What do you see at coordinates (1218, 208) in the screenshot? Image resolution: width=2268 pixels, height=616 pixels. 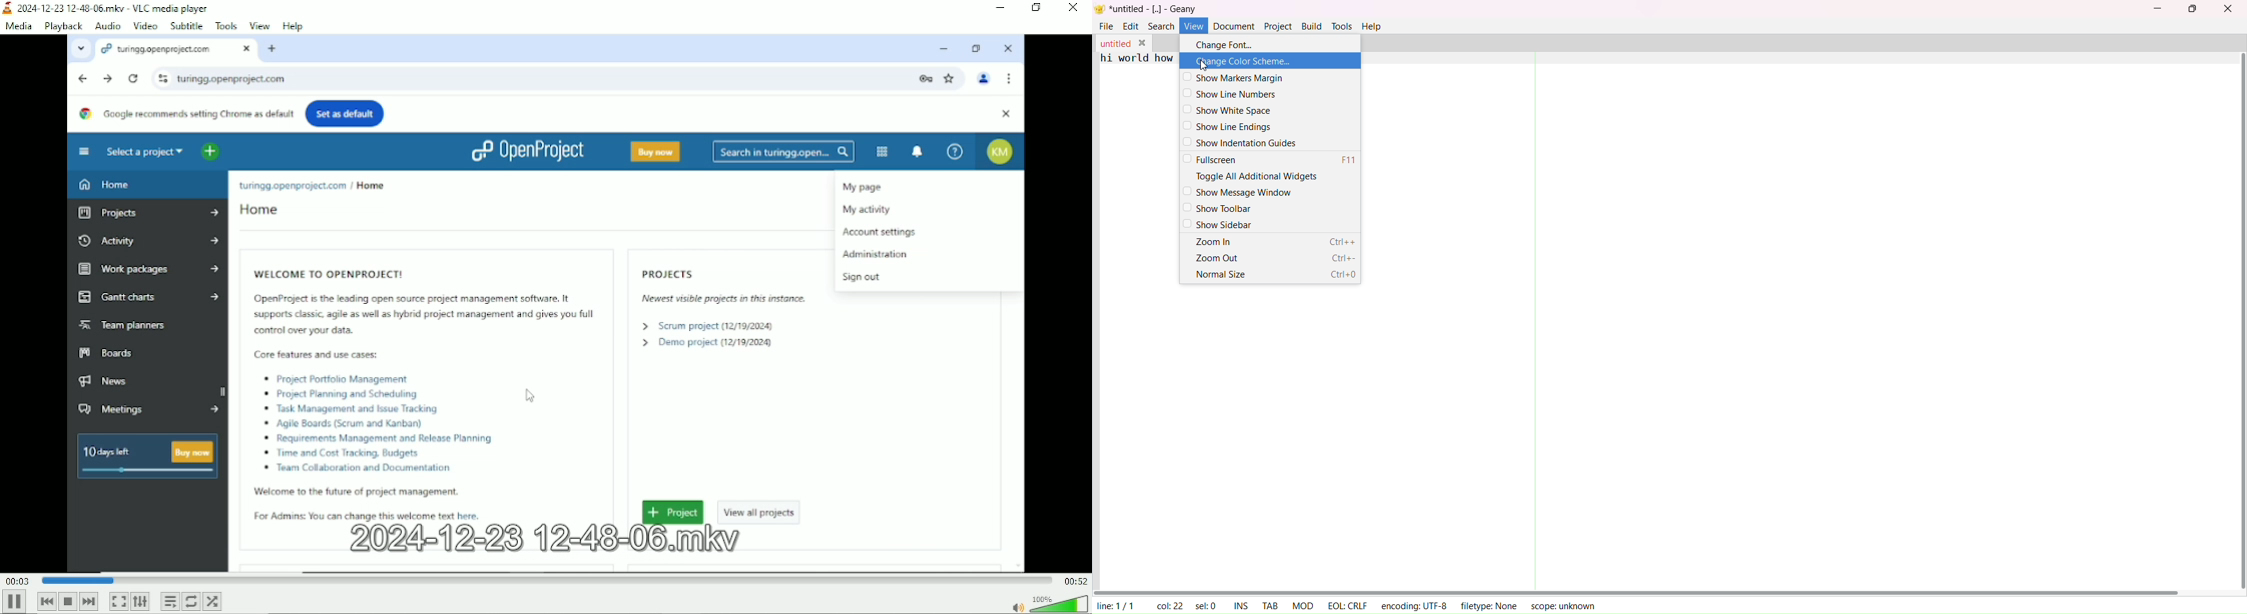 I see `show toolbar` at bounding box center [1218, 208].